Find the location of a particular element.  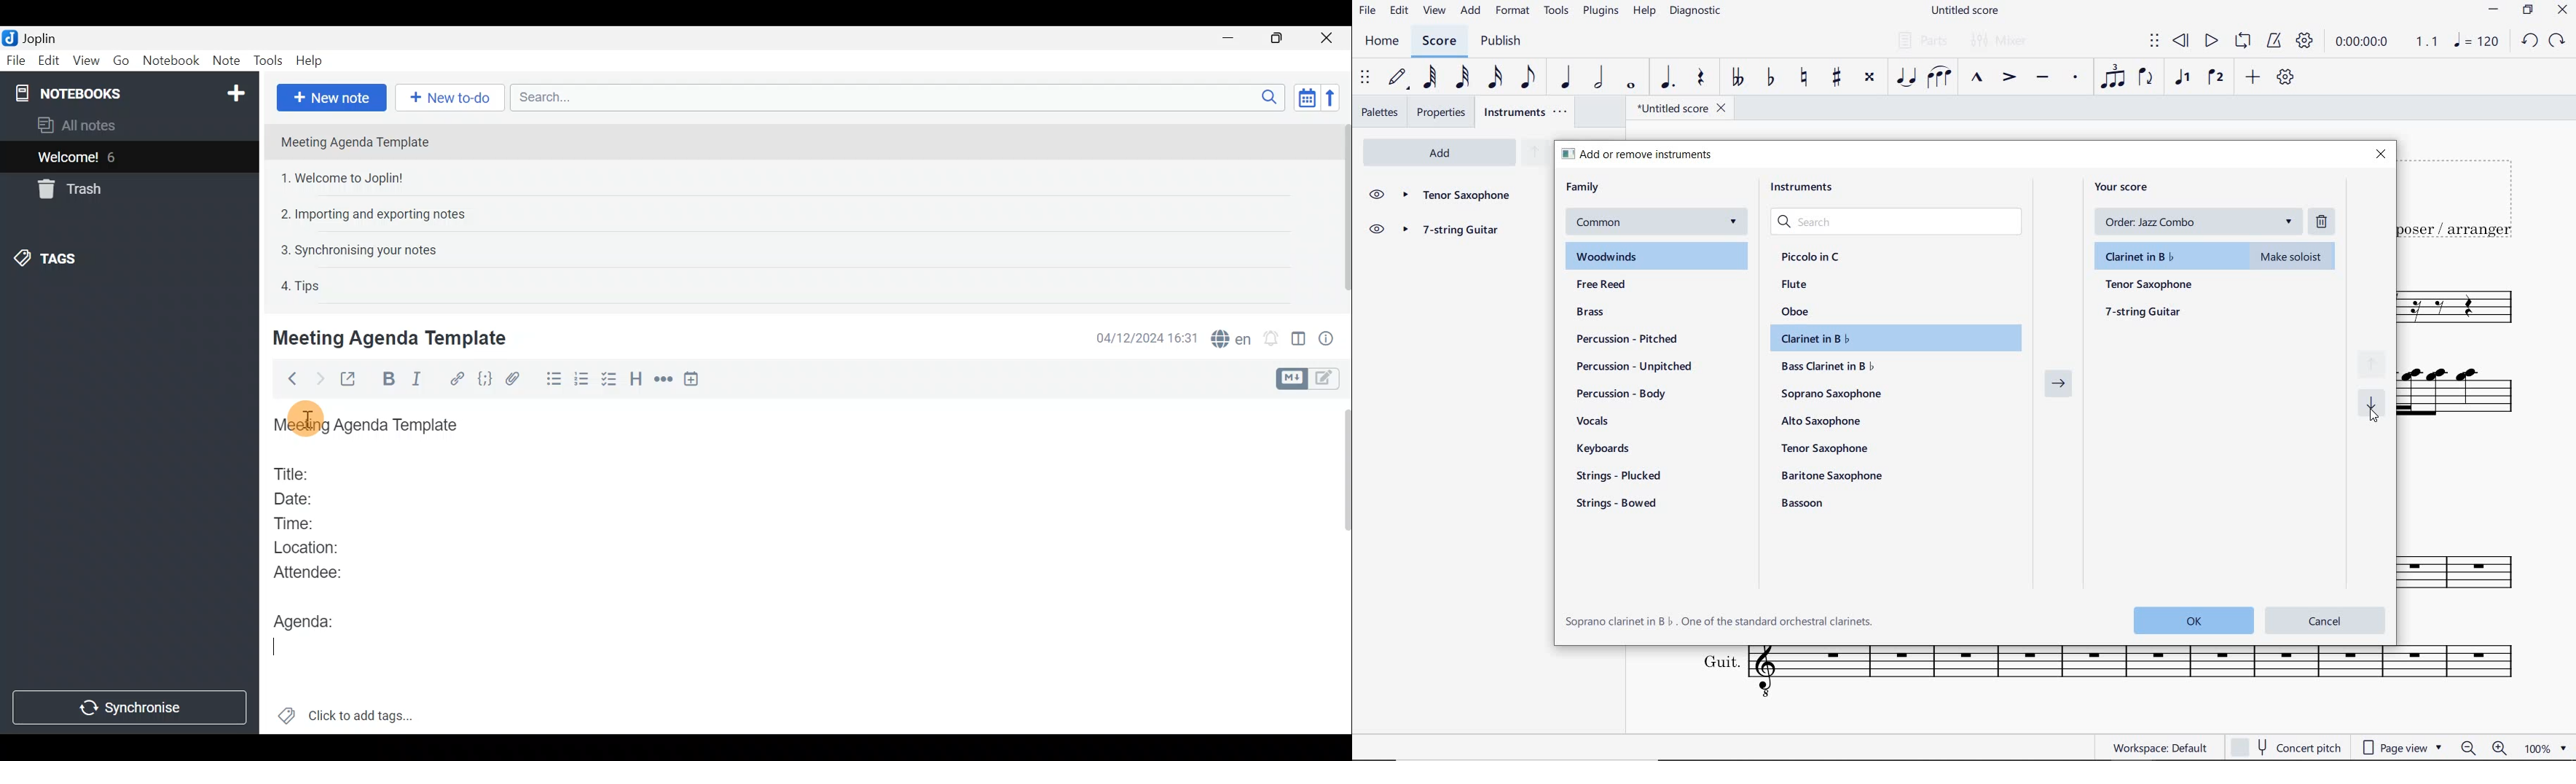

Title: is located at coordinates (294, 471).